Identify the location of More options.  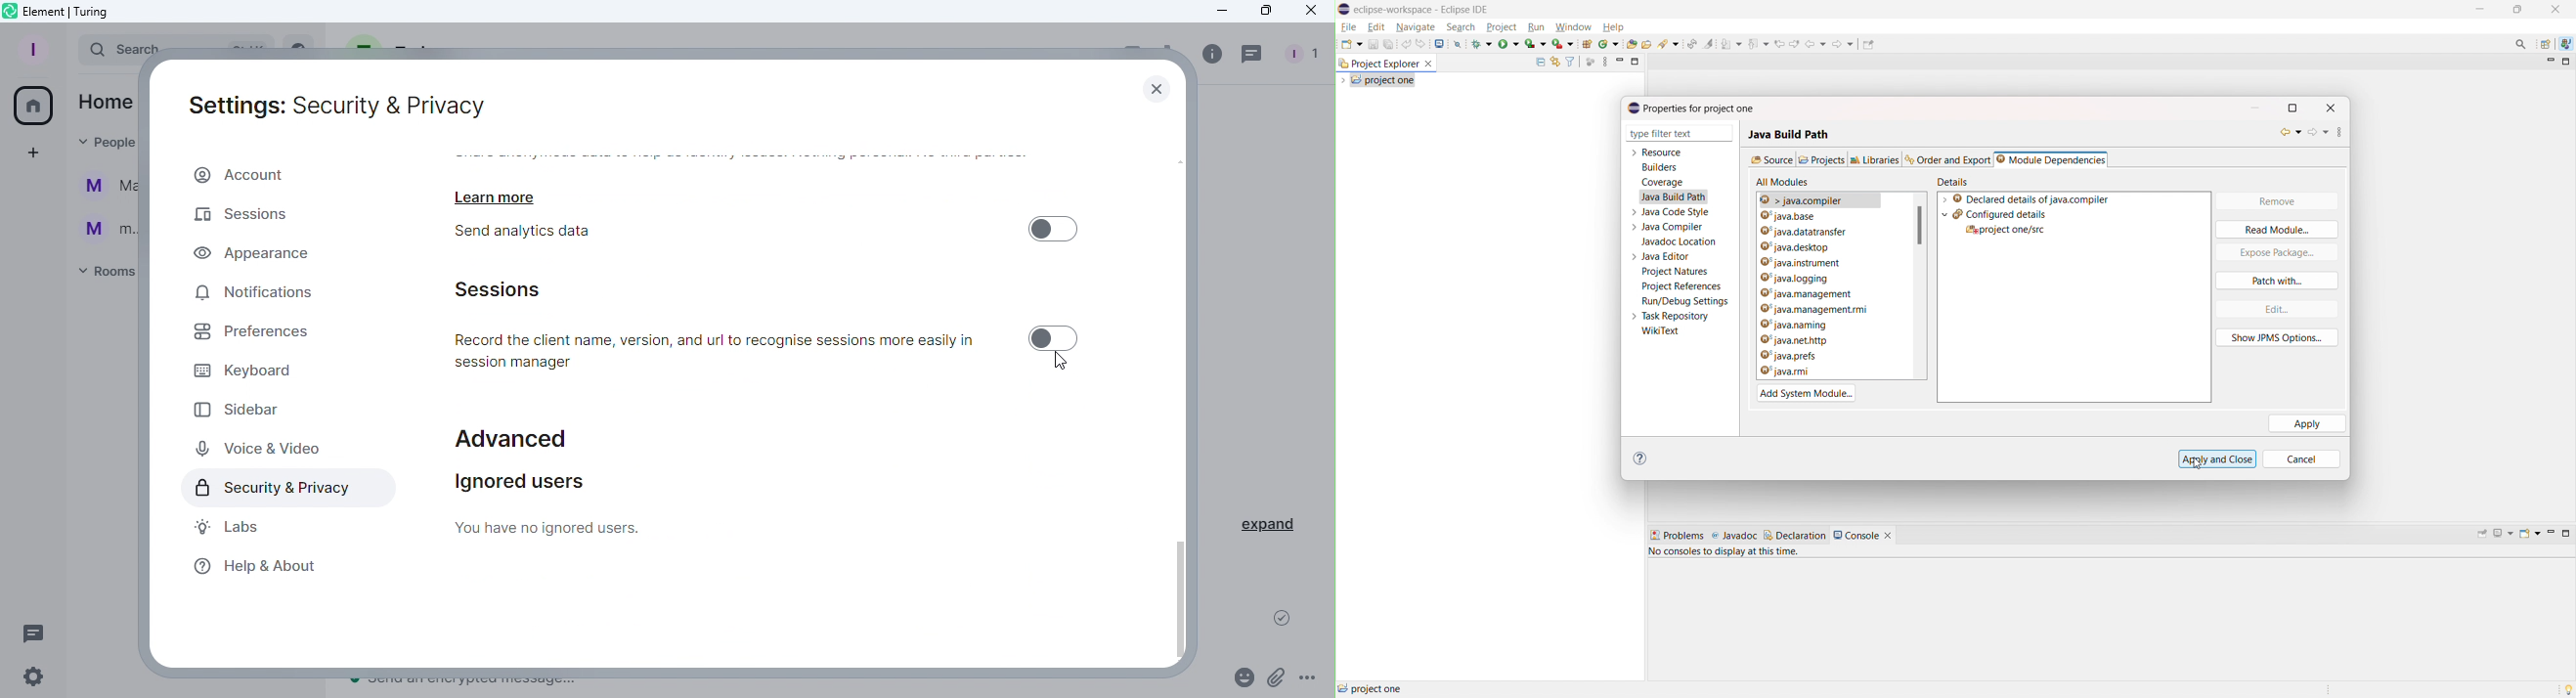
(1310, 680).